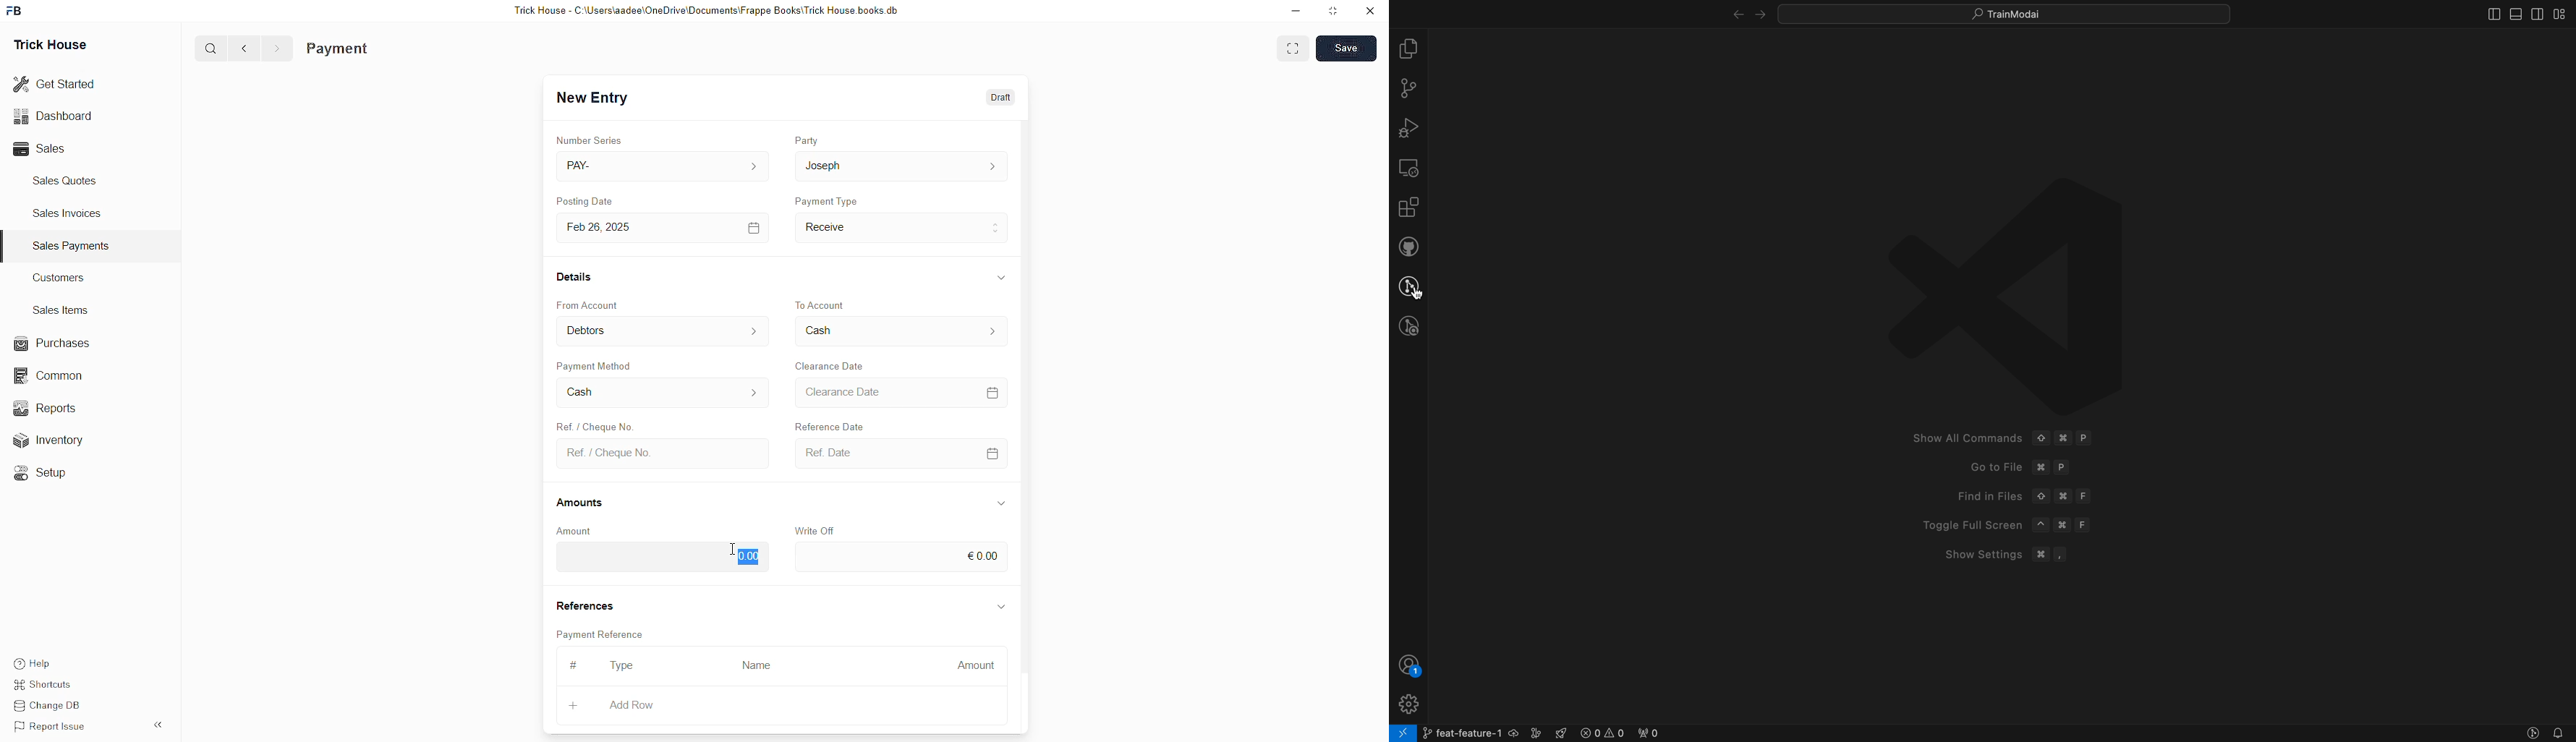 The width and height of the screenshot is (2576, 756). What do you see at coordinates (1619, 733) in the screenshot?
I see `error logs` at bounding box center [1619, 733].